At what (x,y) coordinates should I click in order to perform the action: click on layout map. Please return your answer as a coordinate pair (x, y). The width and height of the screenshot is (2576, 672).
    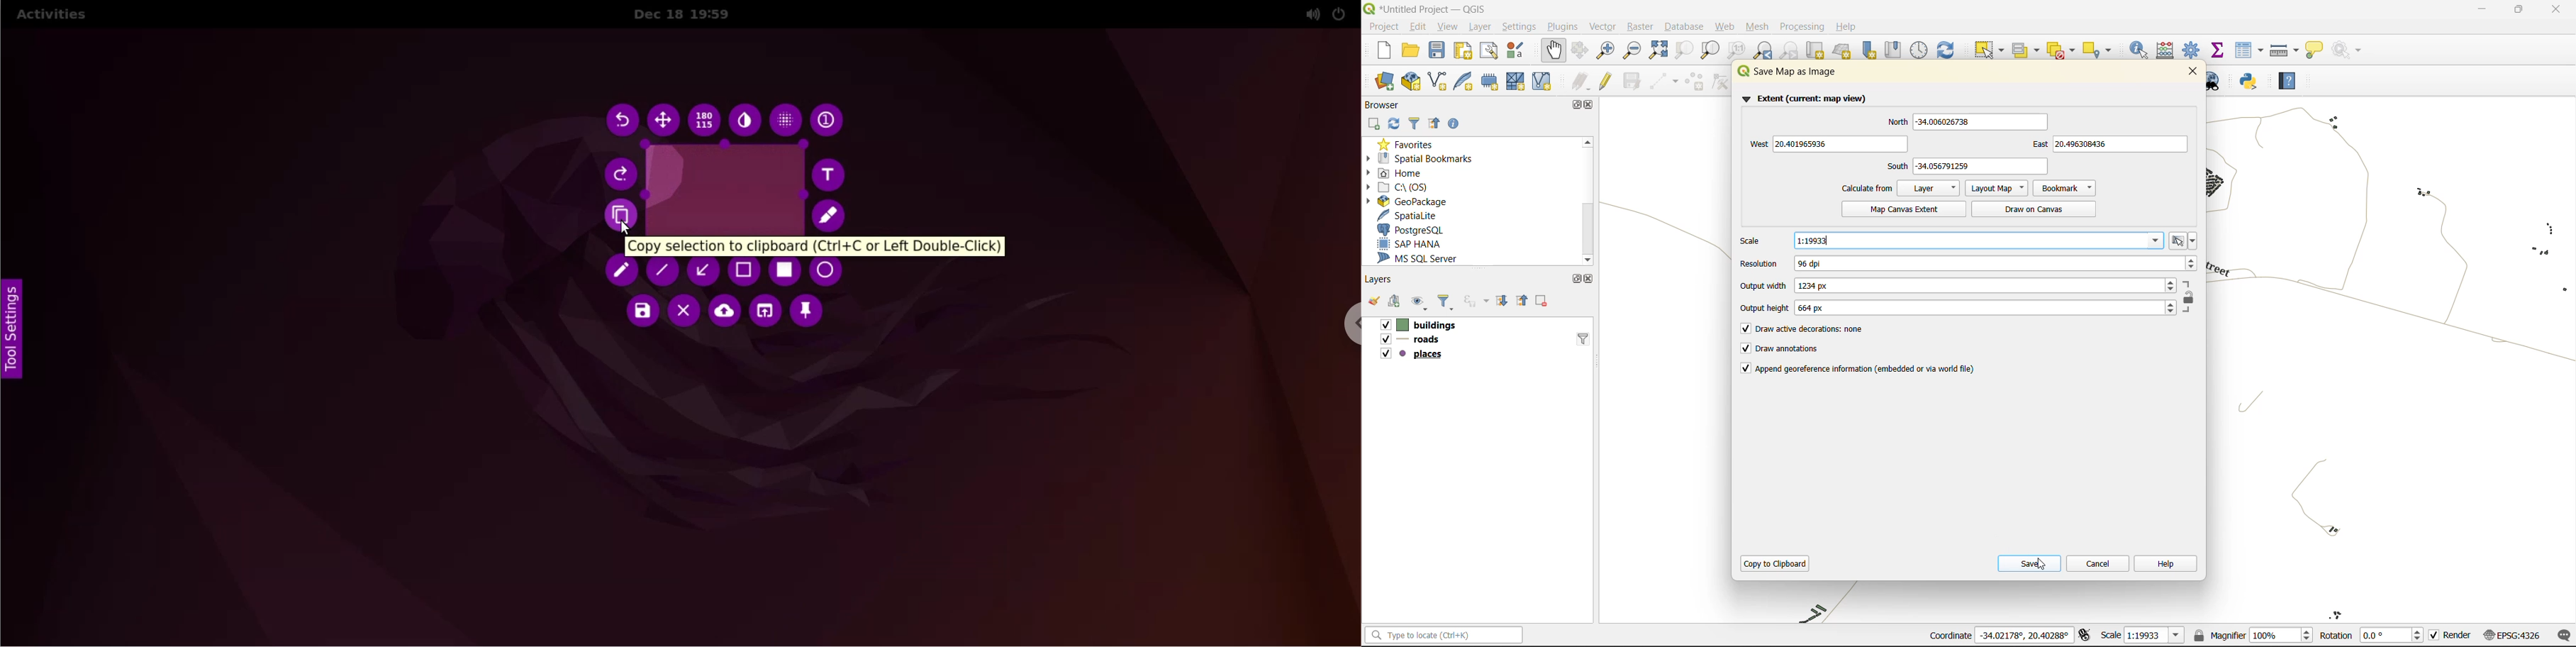
    Looking at the image, I should click on (1995, 189).